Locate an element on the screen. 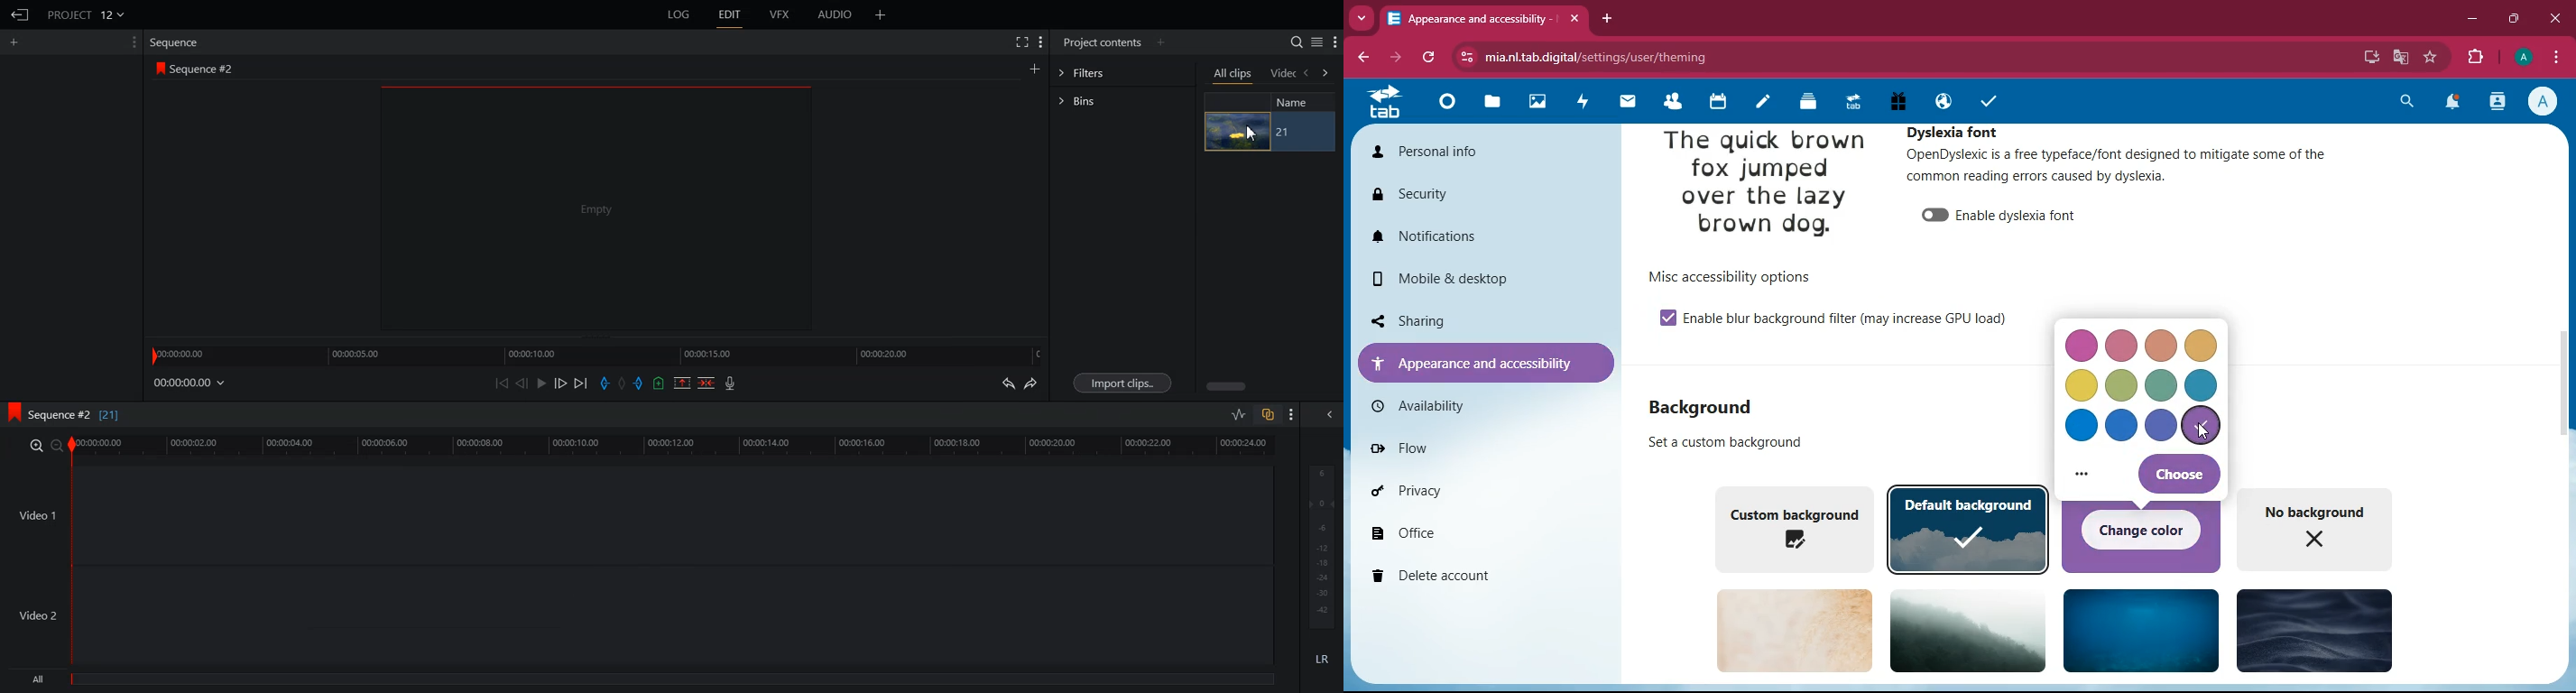 This screenshot has height=700, width=2576. notifications is located at coordinates (1473, 236).